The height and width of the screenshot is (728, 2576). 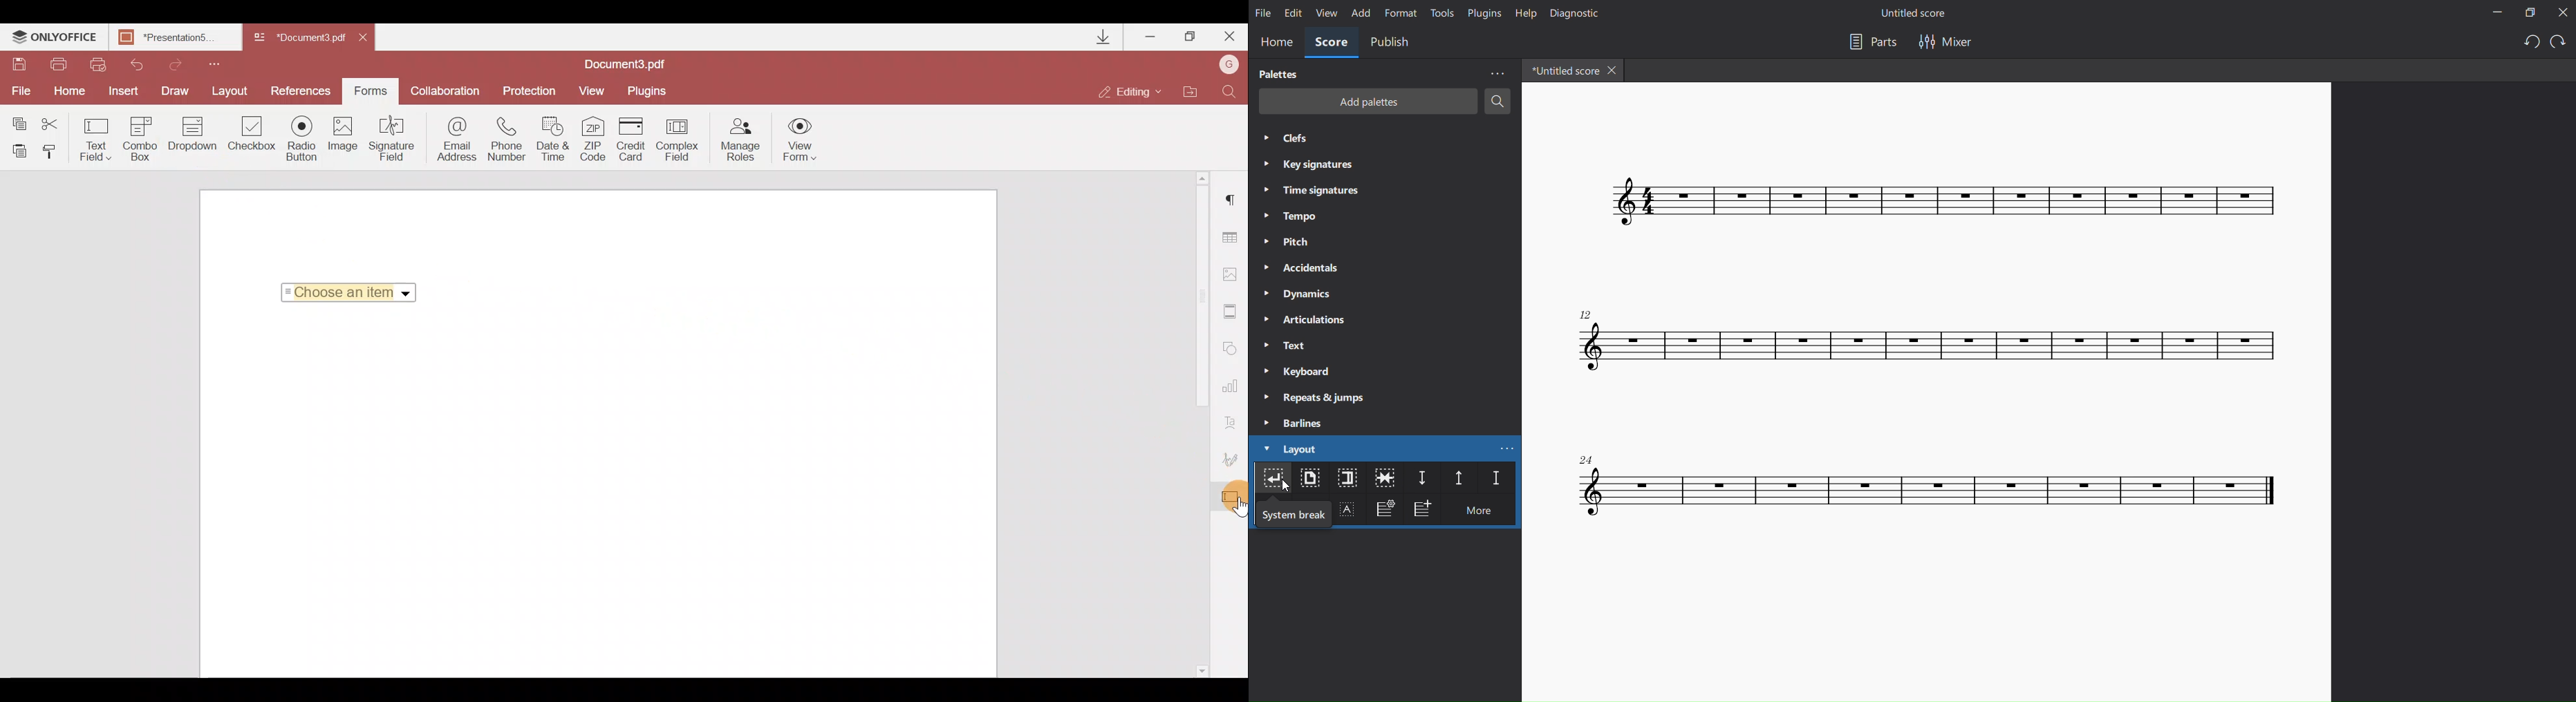 I want to click on undo, so click(x=2526, y=43).